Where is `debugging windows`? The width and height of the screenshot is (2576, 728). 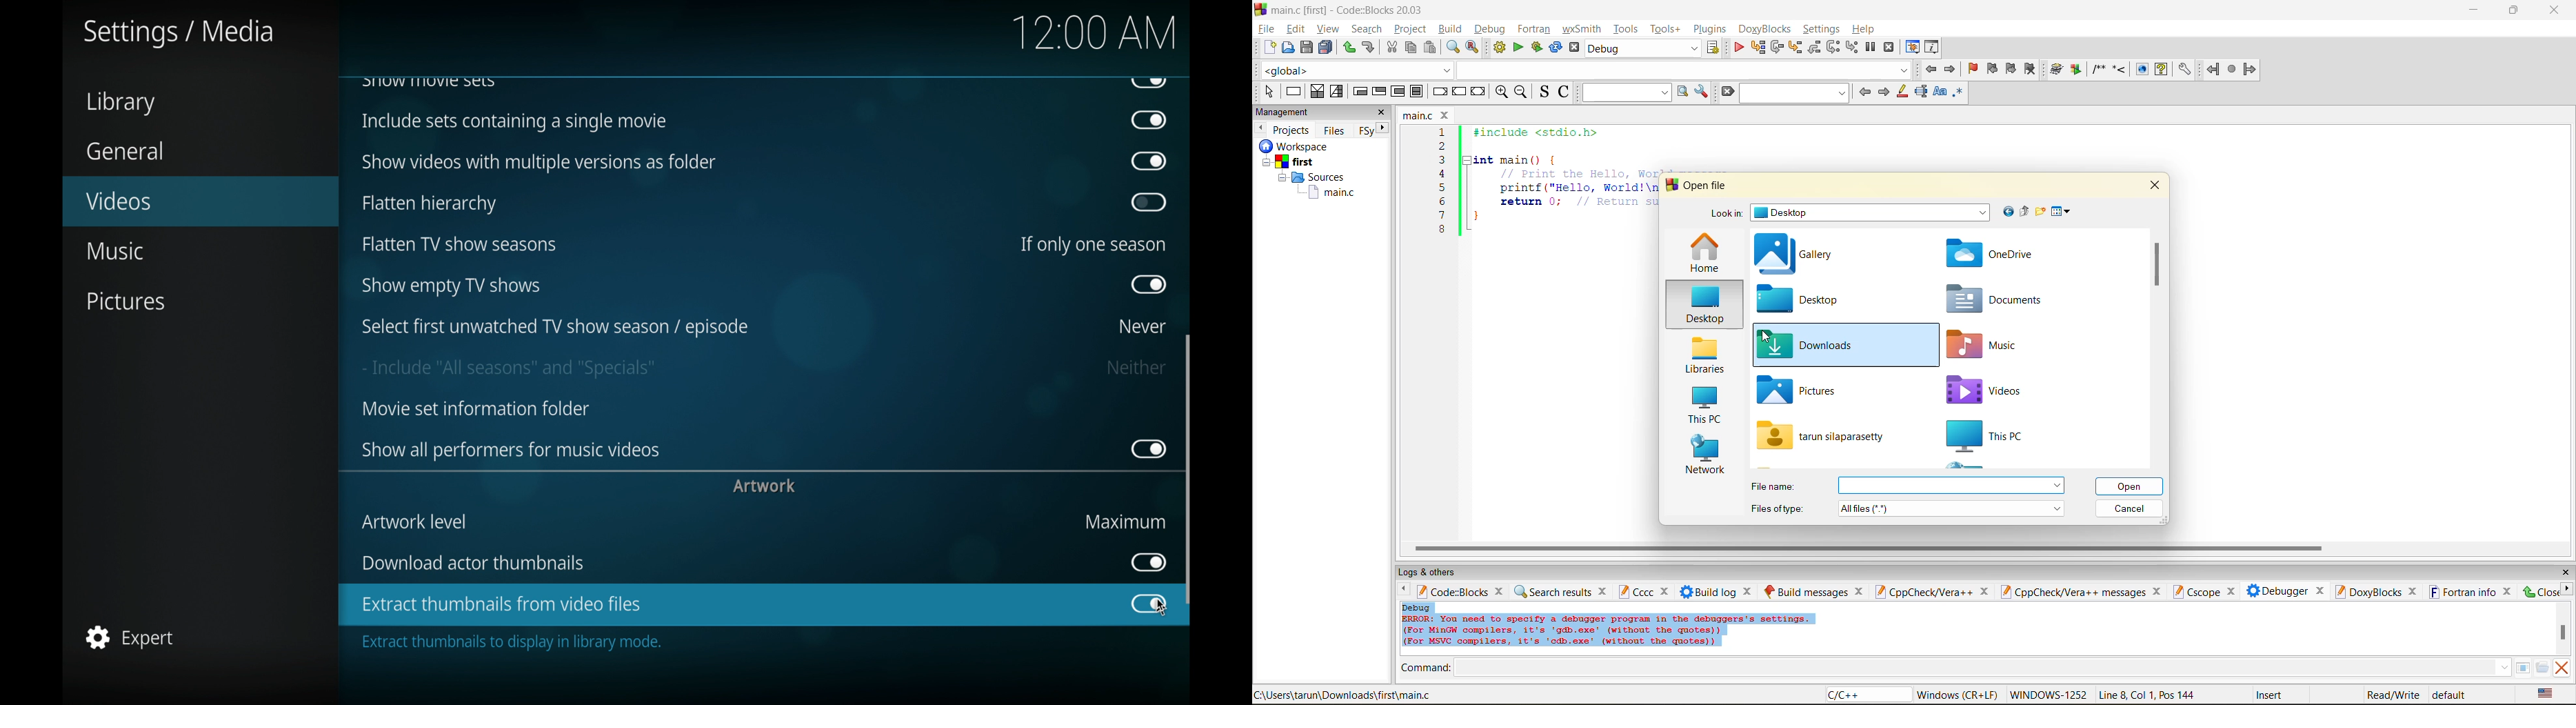
debugging windows is located at coordinates (1913, 48).